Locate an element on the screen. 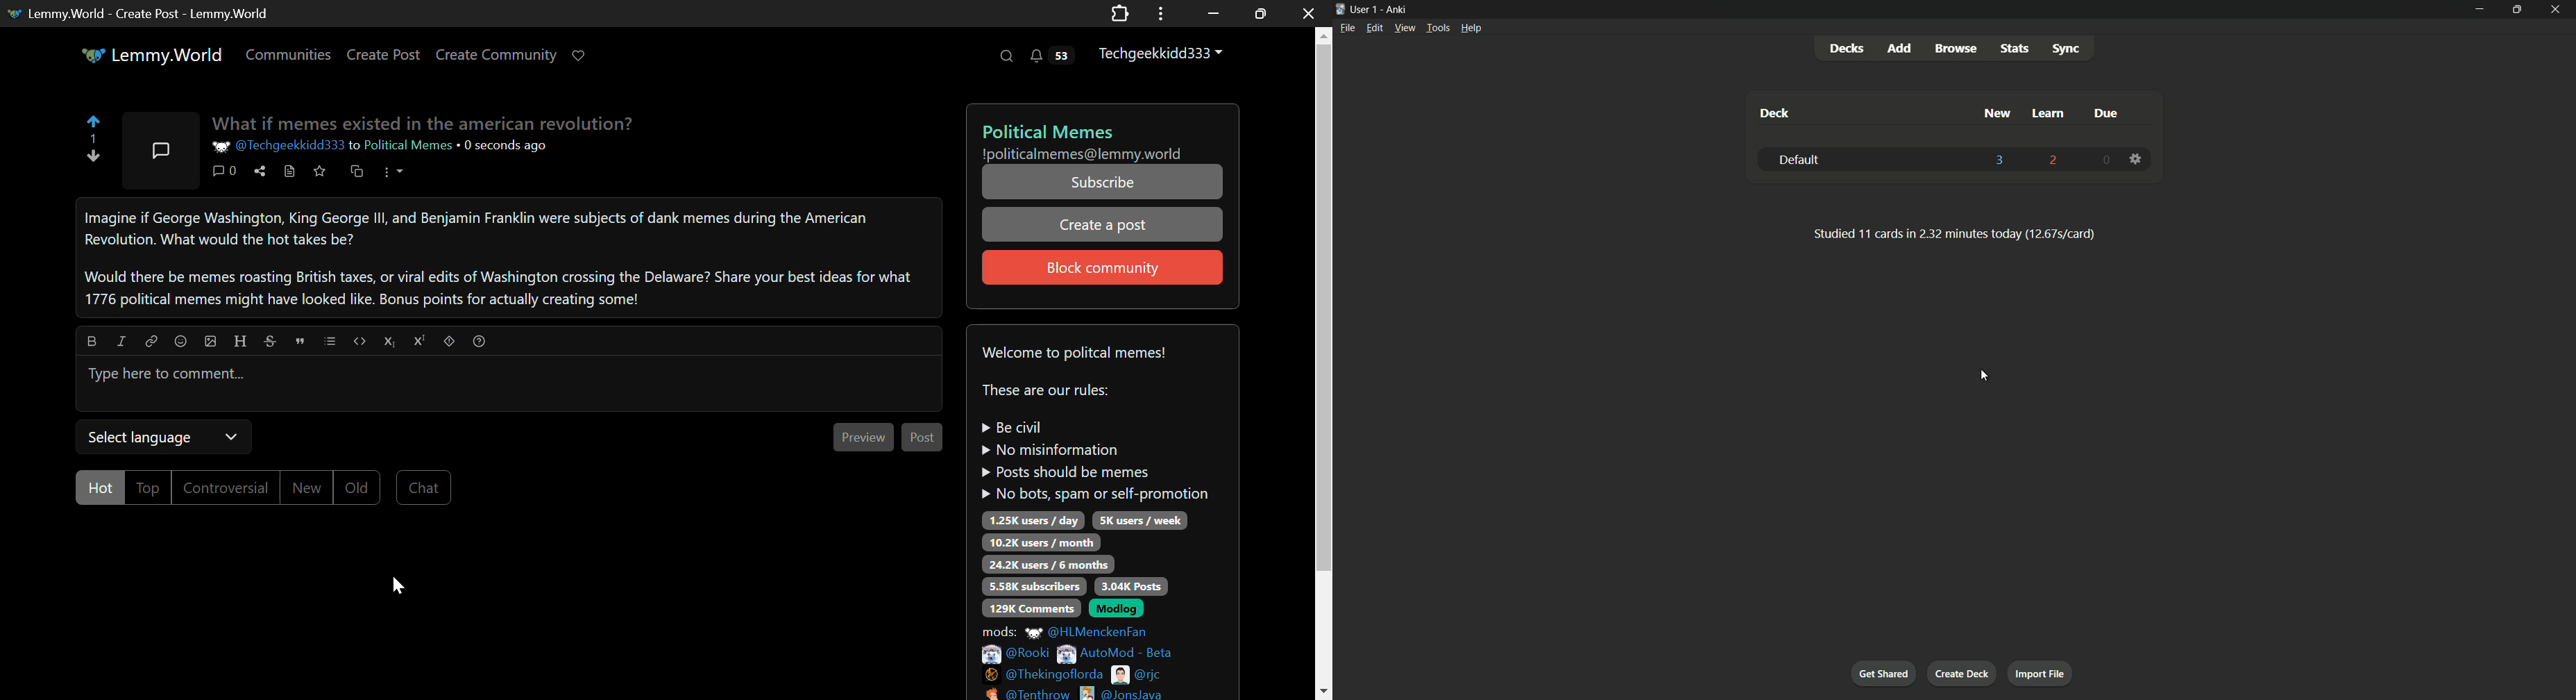 This screenshot has width=2576, height=700. get shared is located at coordinates (1884, 672).